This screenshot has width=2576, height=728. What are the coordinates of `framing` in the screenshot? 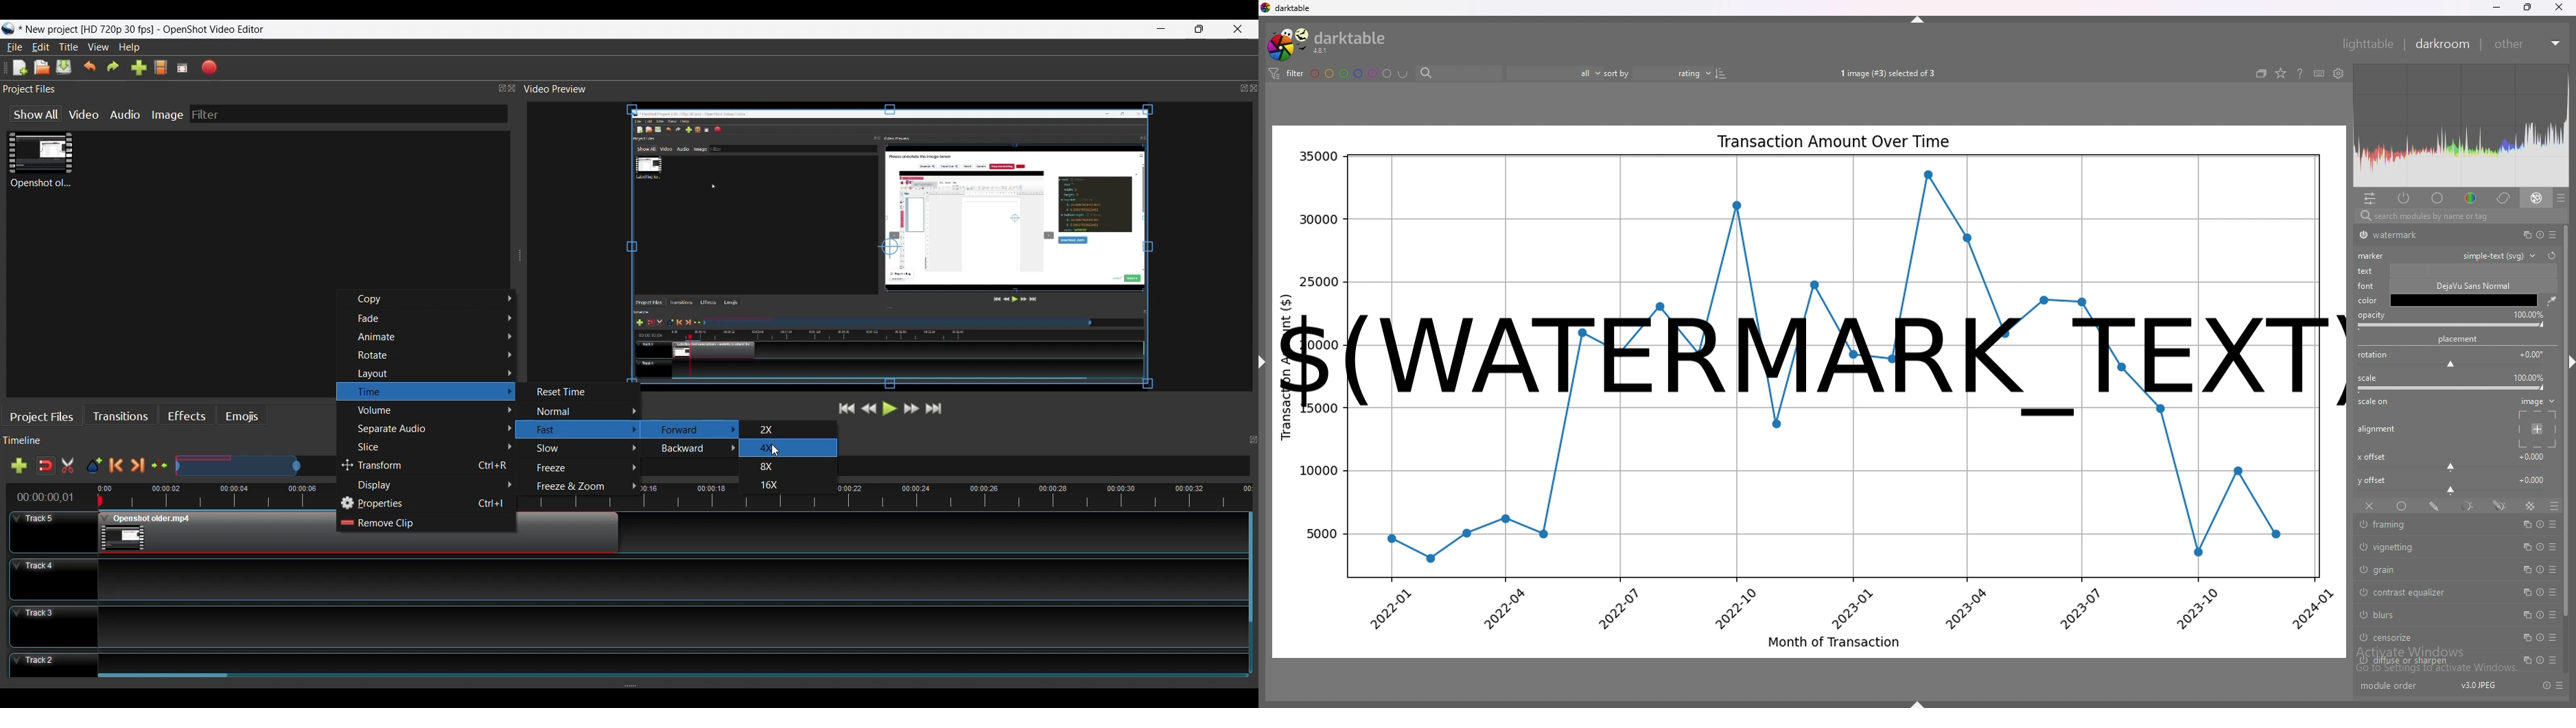 It's located at (2432, 525).